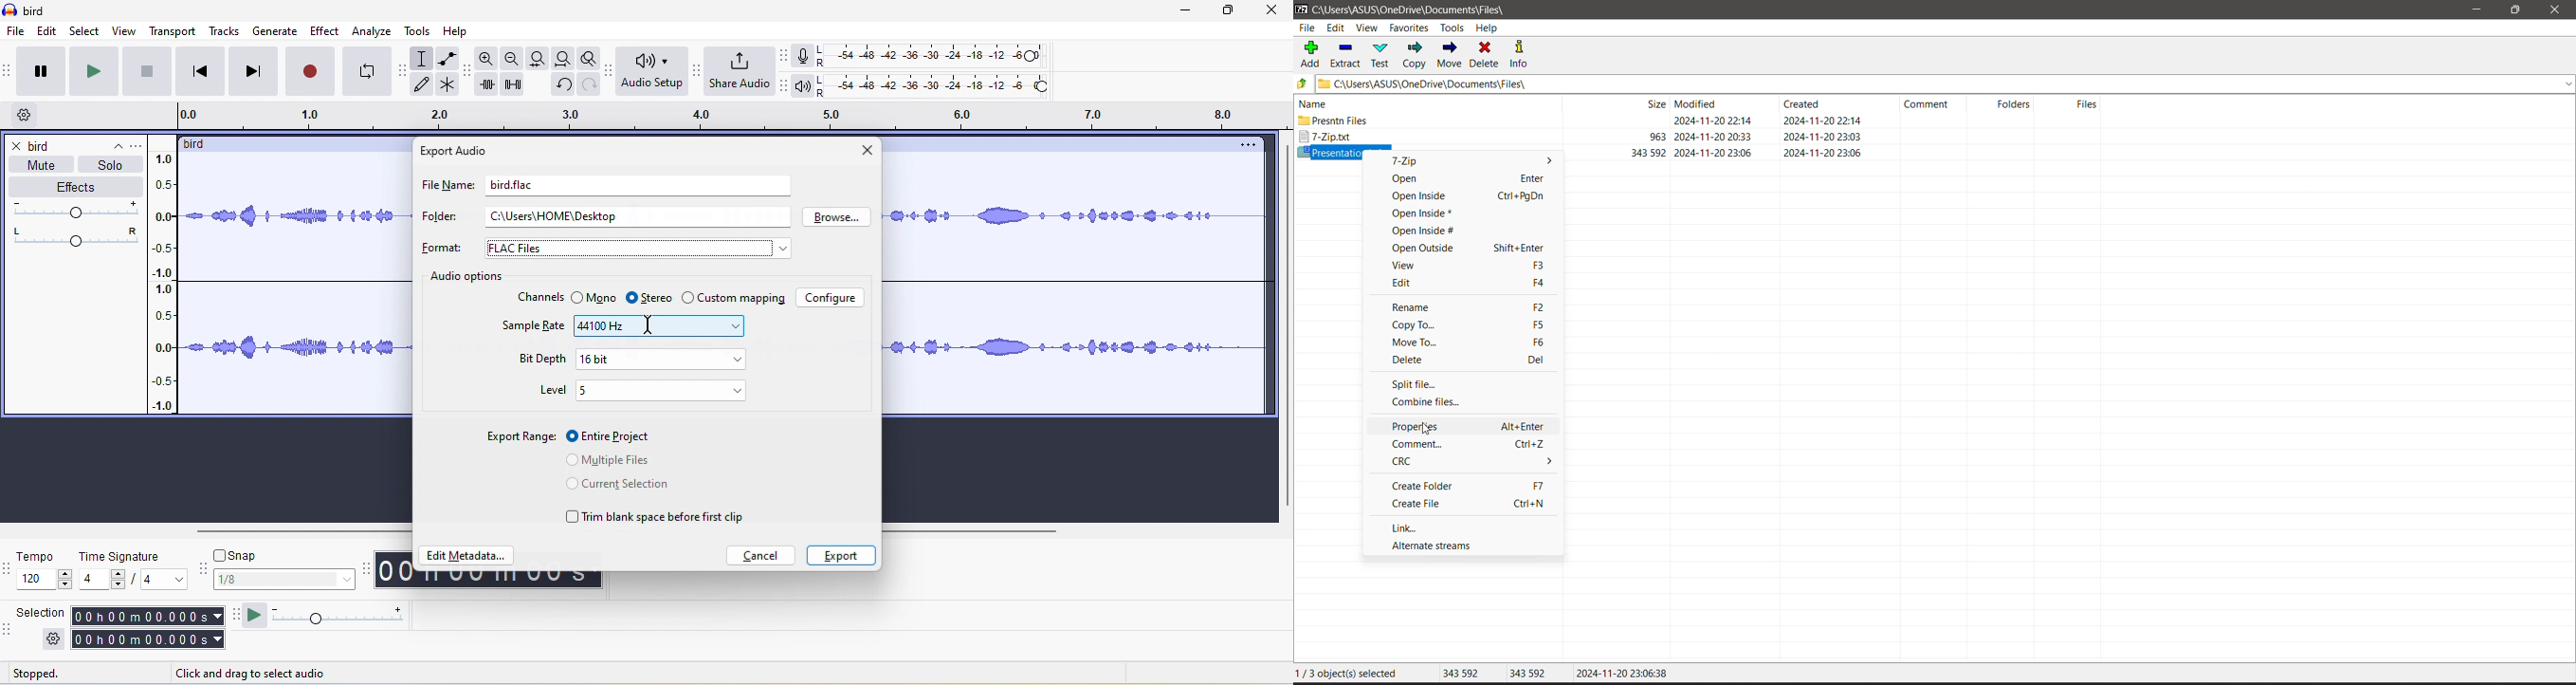  I want to click on Close, so click(2558, 10).